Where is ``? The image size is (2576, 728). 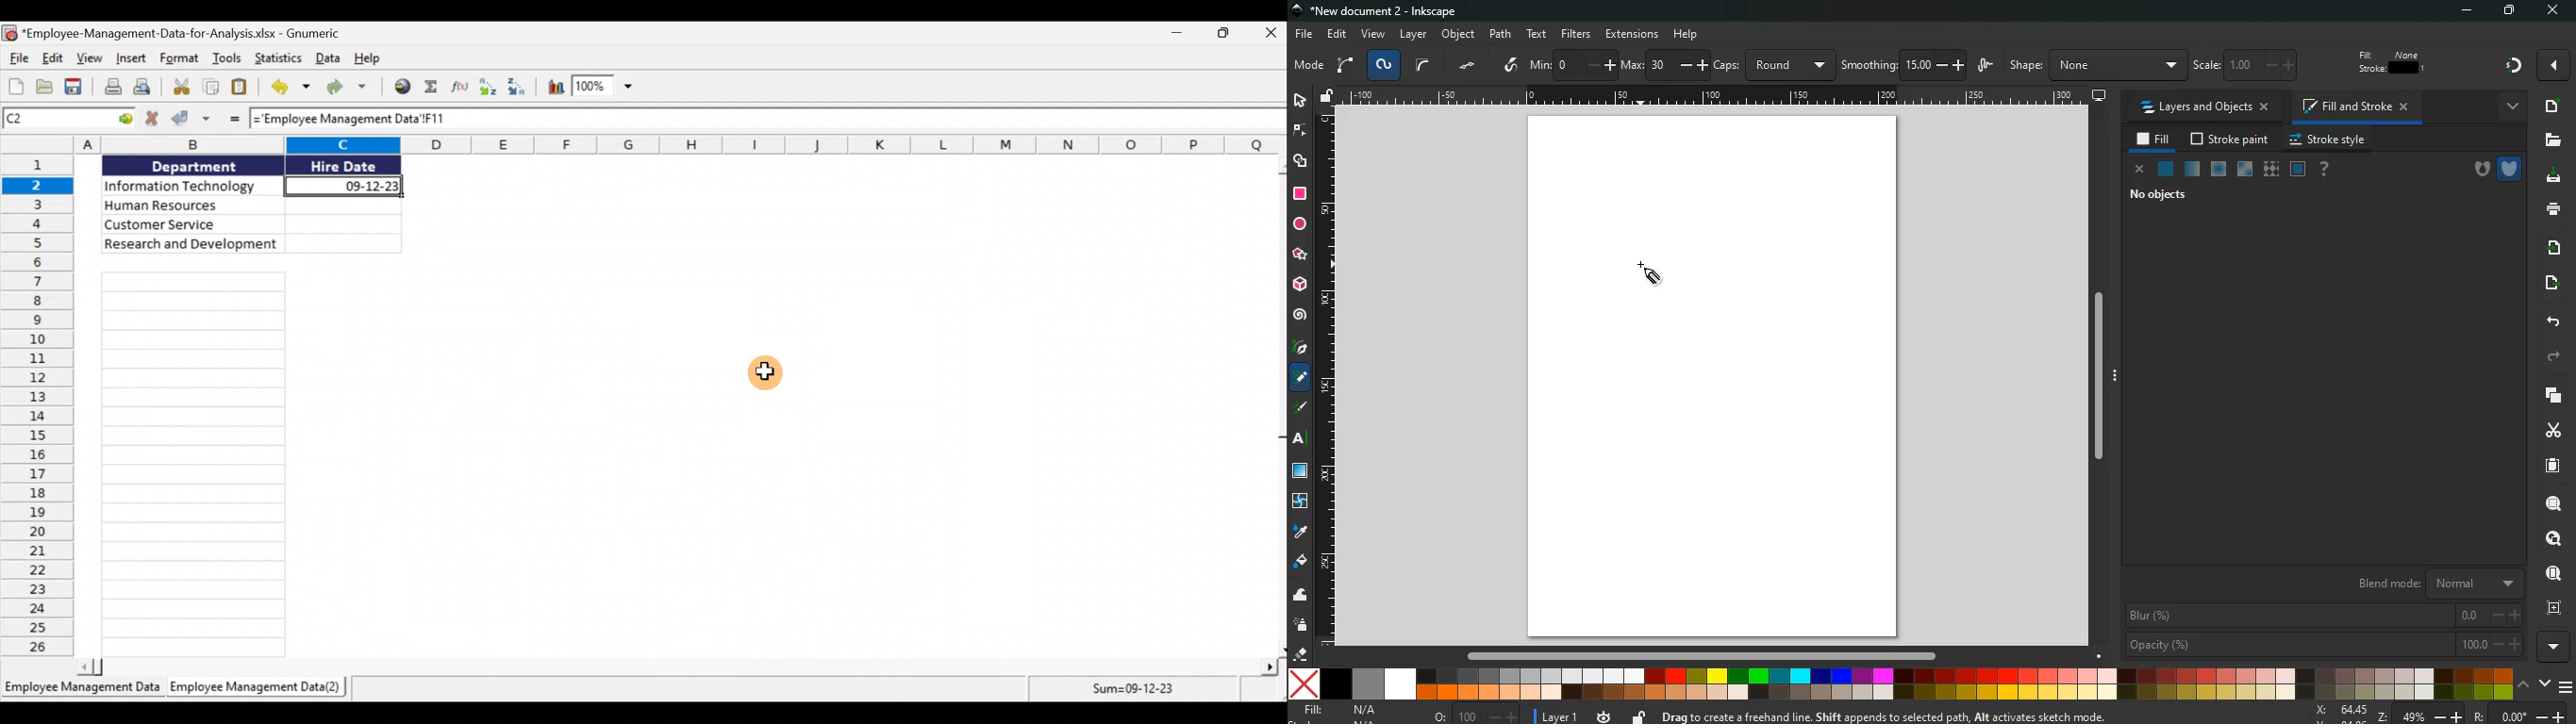  is located at coordinates (1698, 656).